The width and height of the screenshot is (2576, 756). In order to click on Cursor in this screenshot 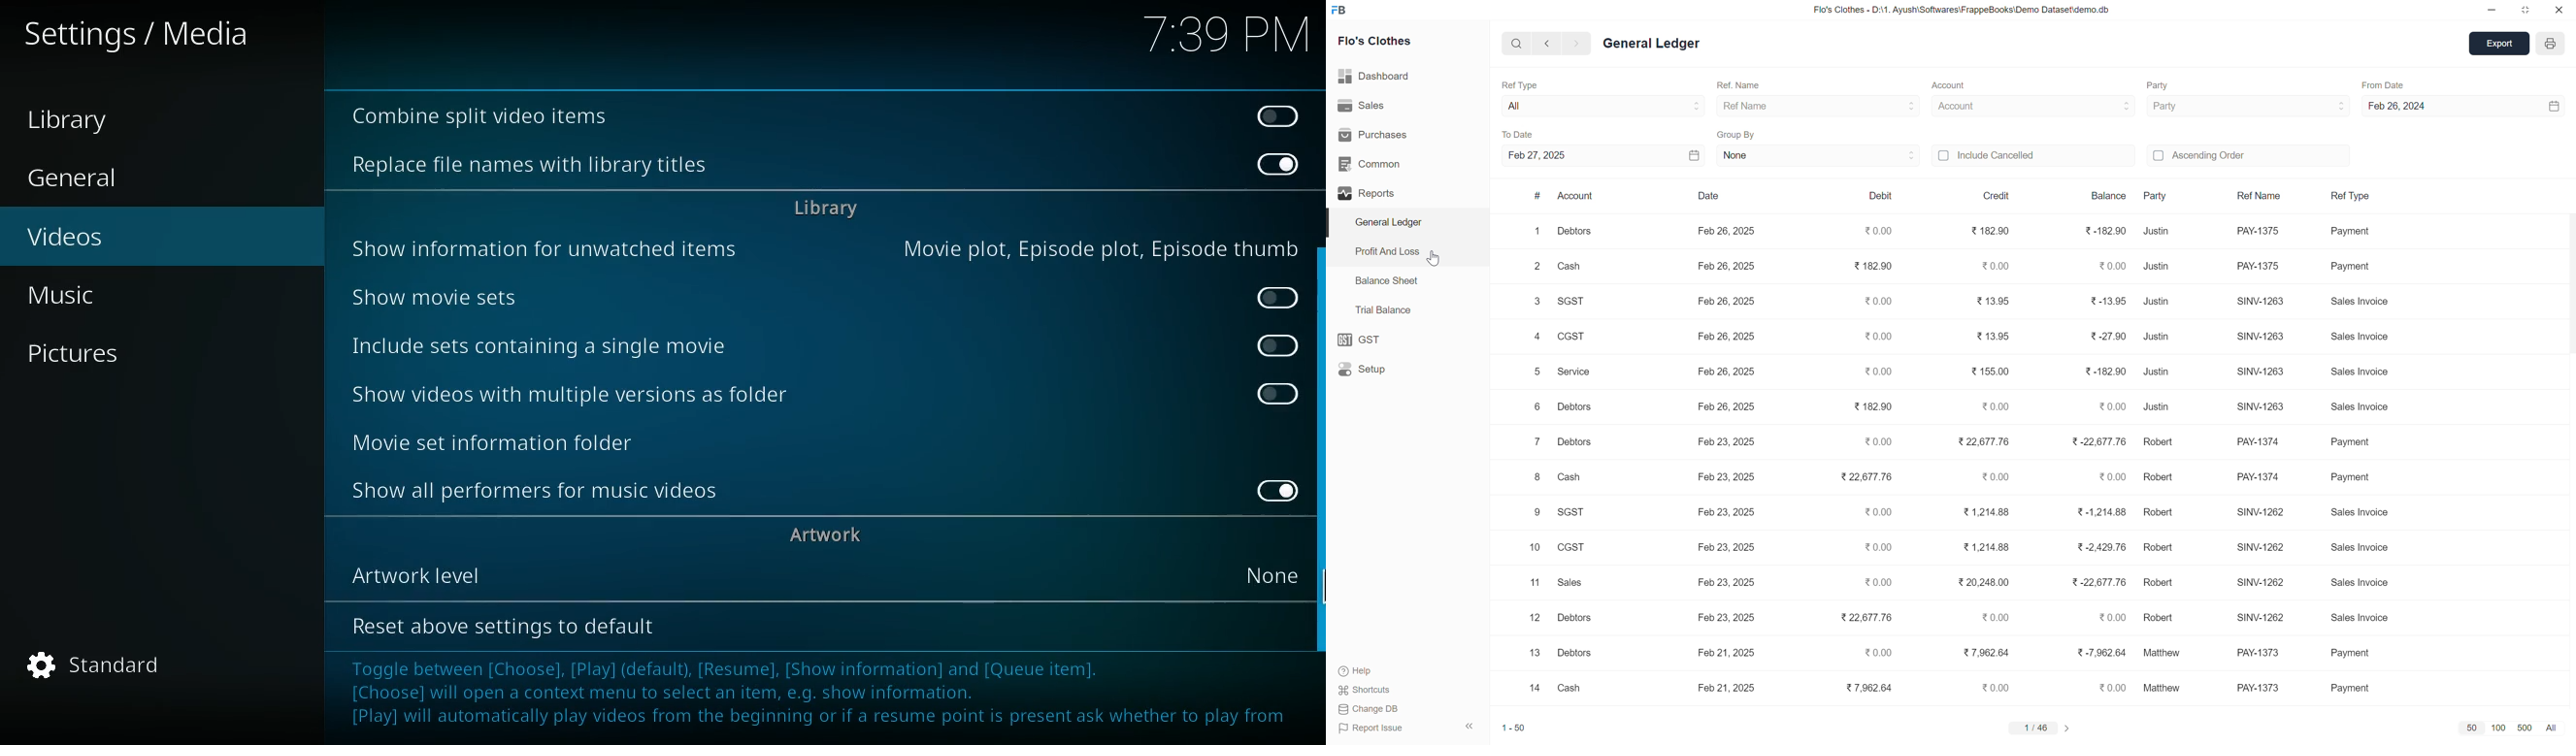, I will do `click(1431, 253)`.